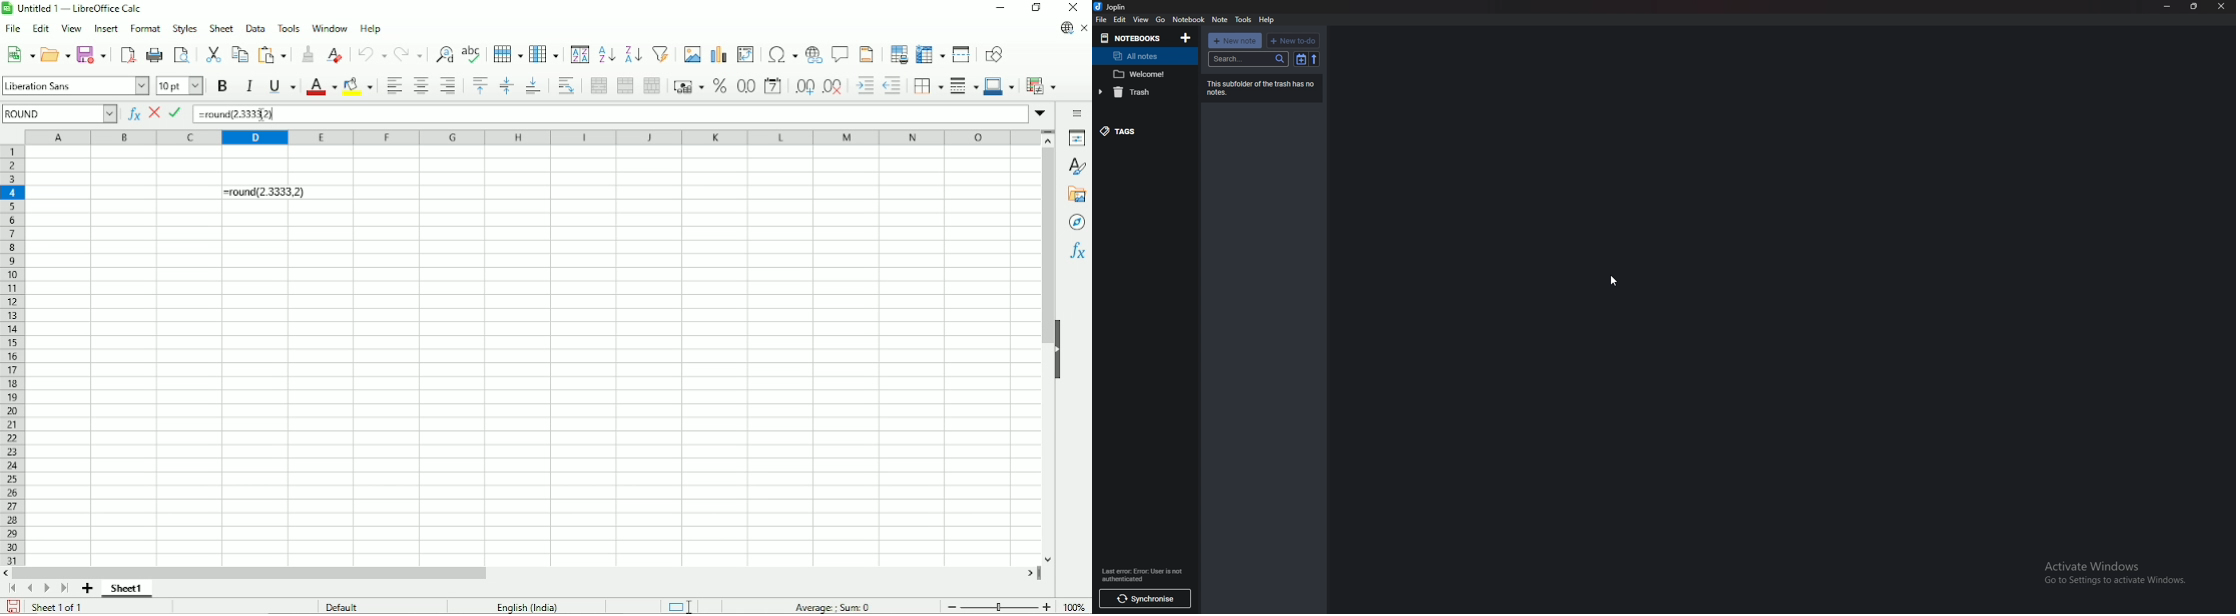  Describe the element at coordinates (995, 53) in the screenshot. I see `Show draw functions` at that location.